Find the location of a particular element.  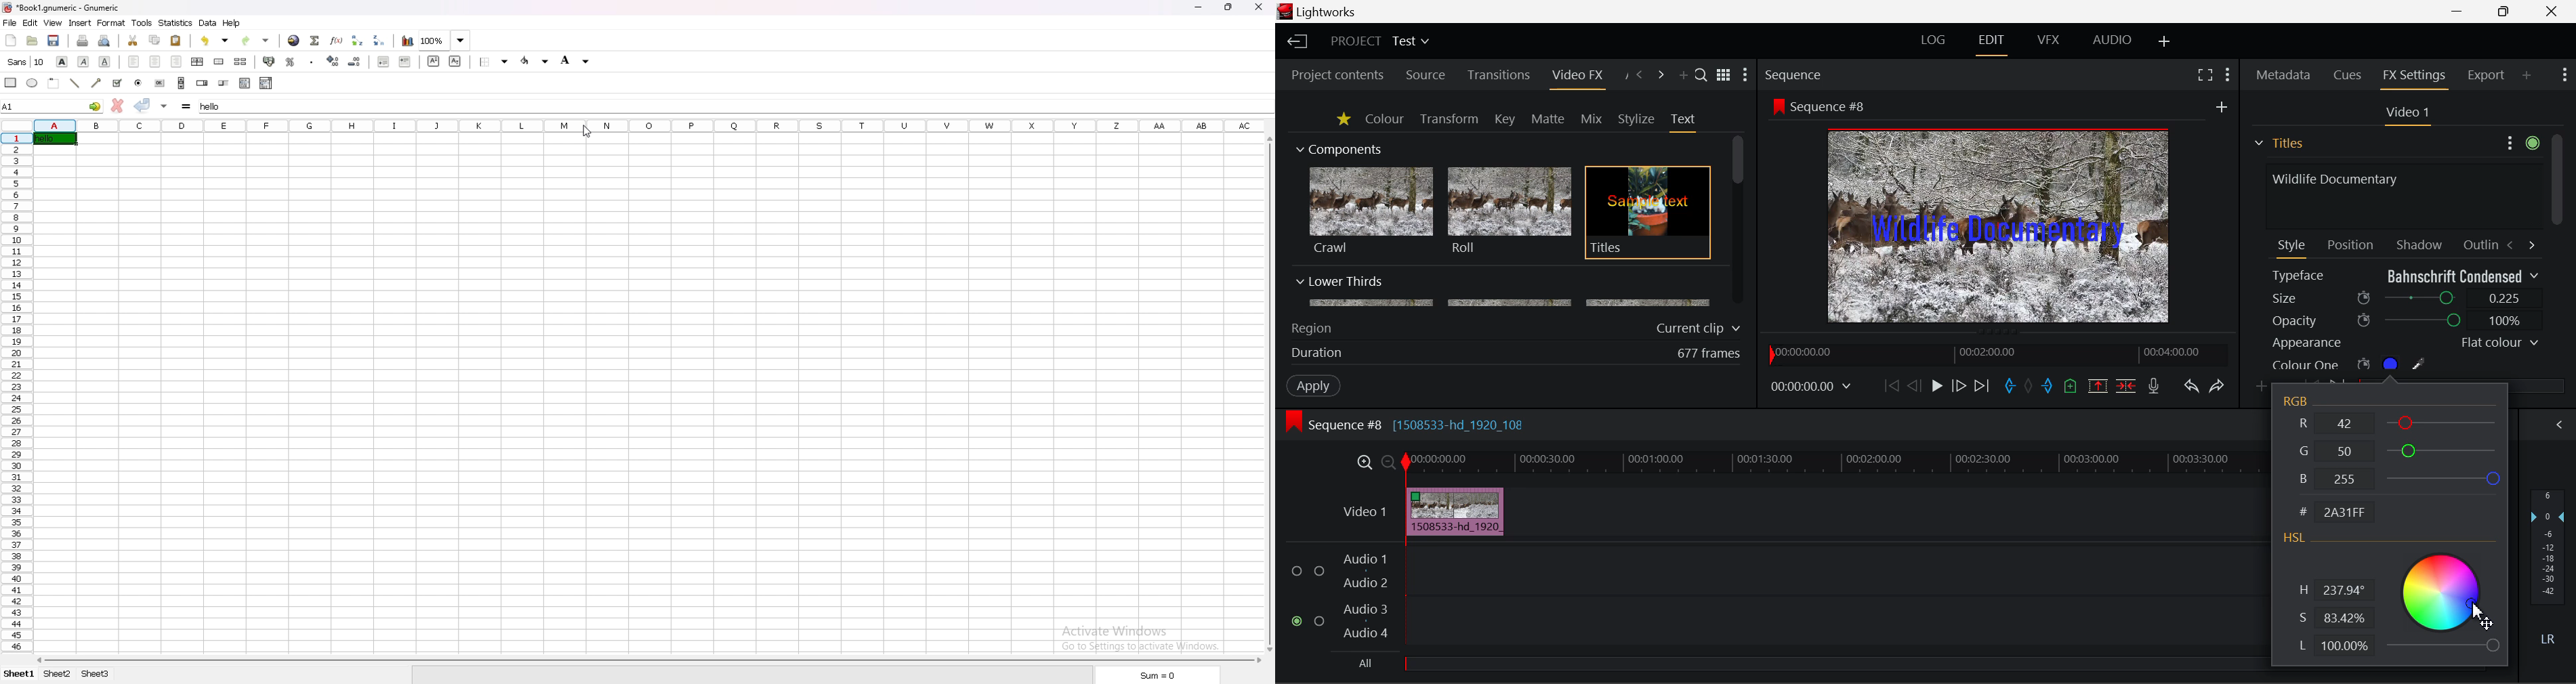

Titles is located at coordinates (1648, 213).